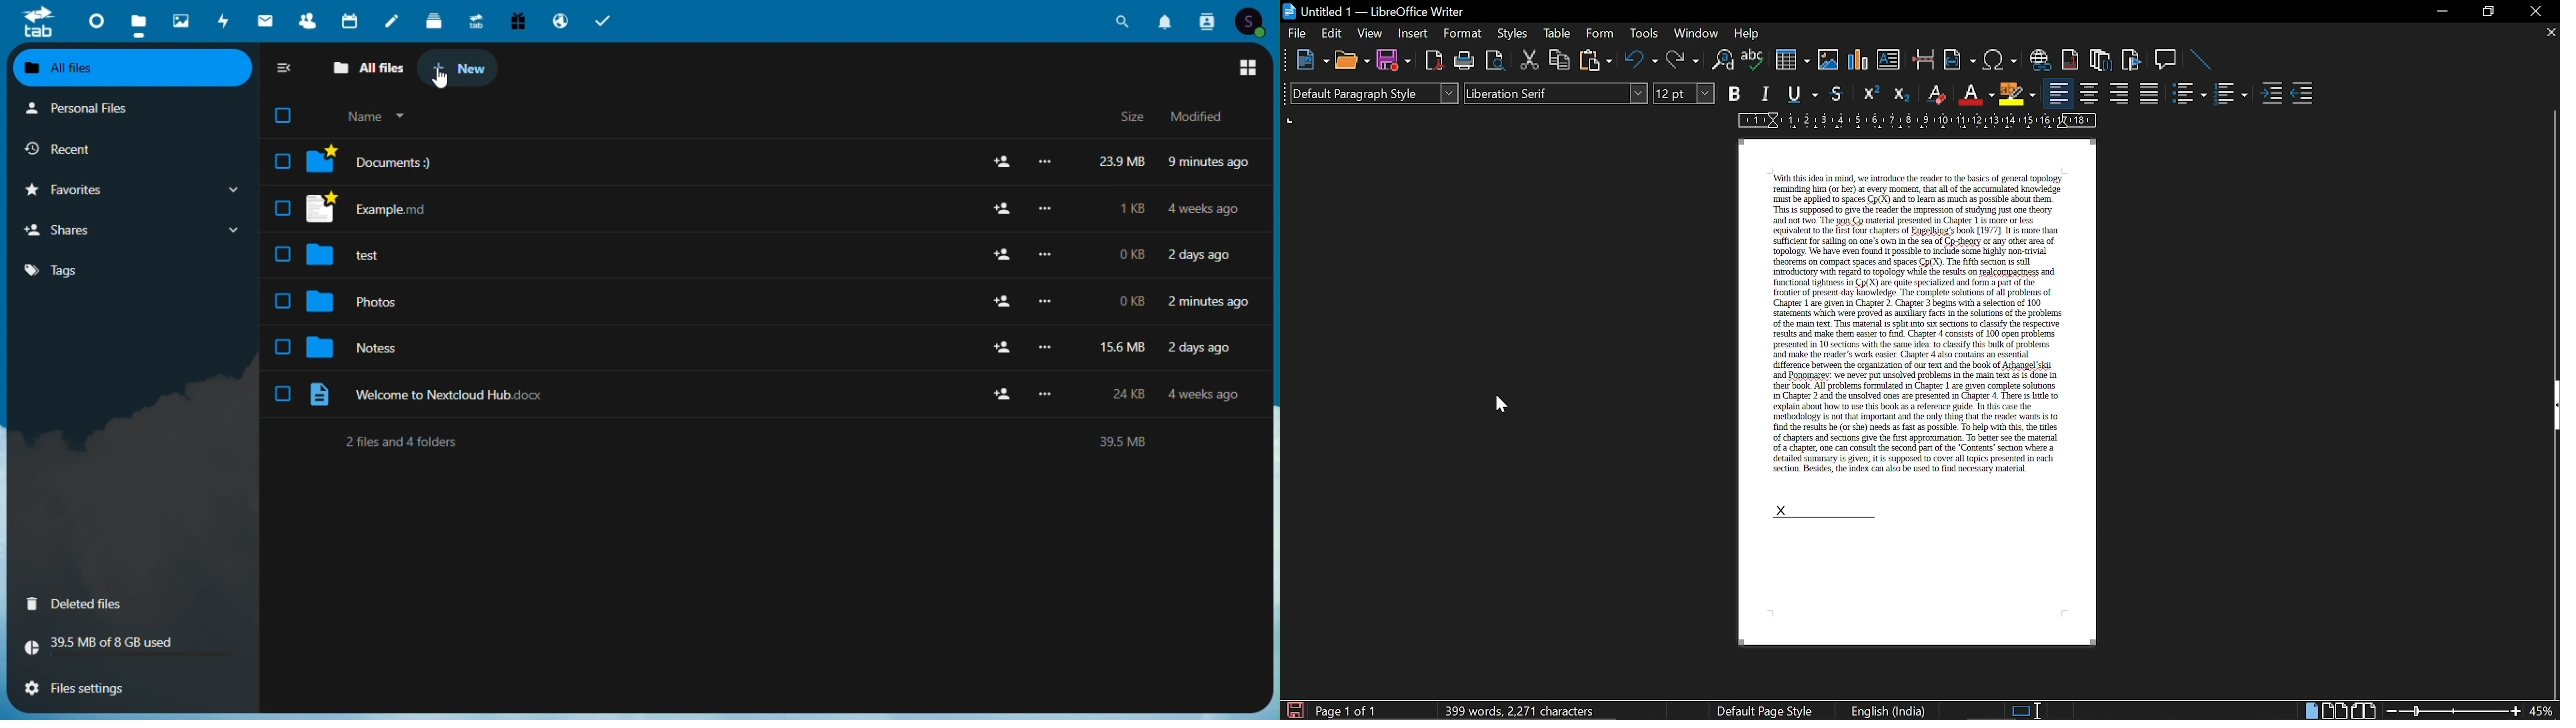 Image resolution: width=2576 pixels, height=728 pixels. I want to click on line, so click(2198, 61).